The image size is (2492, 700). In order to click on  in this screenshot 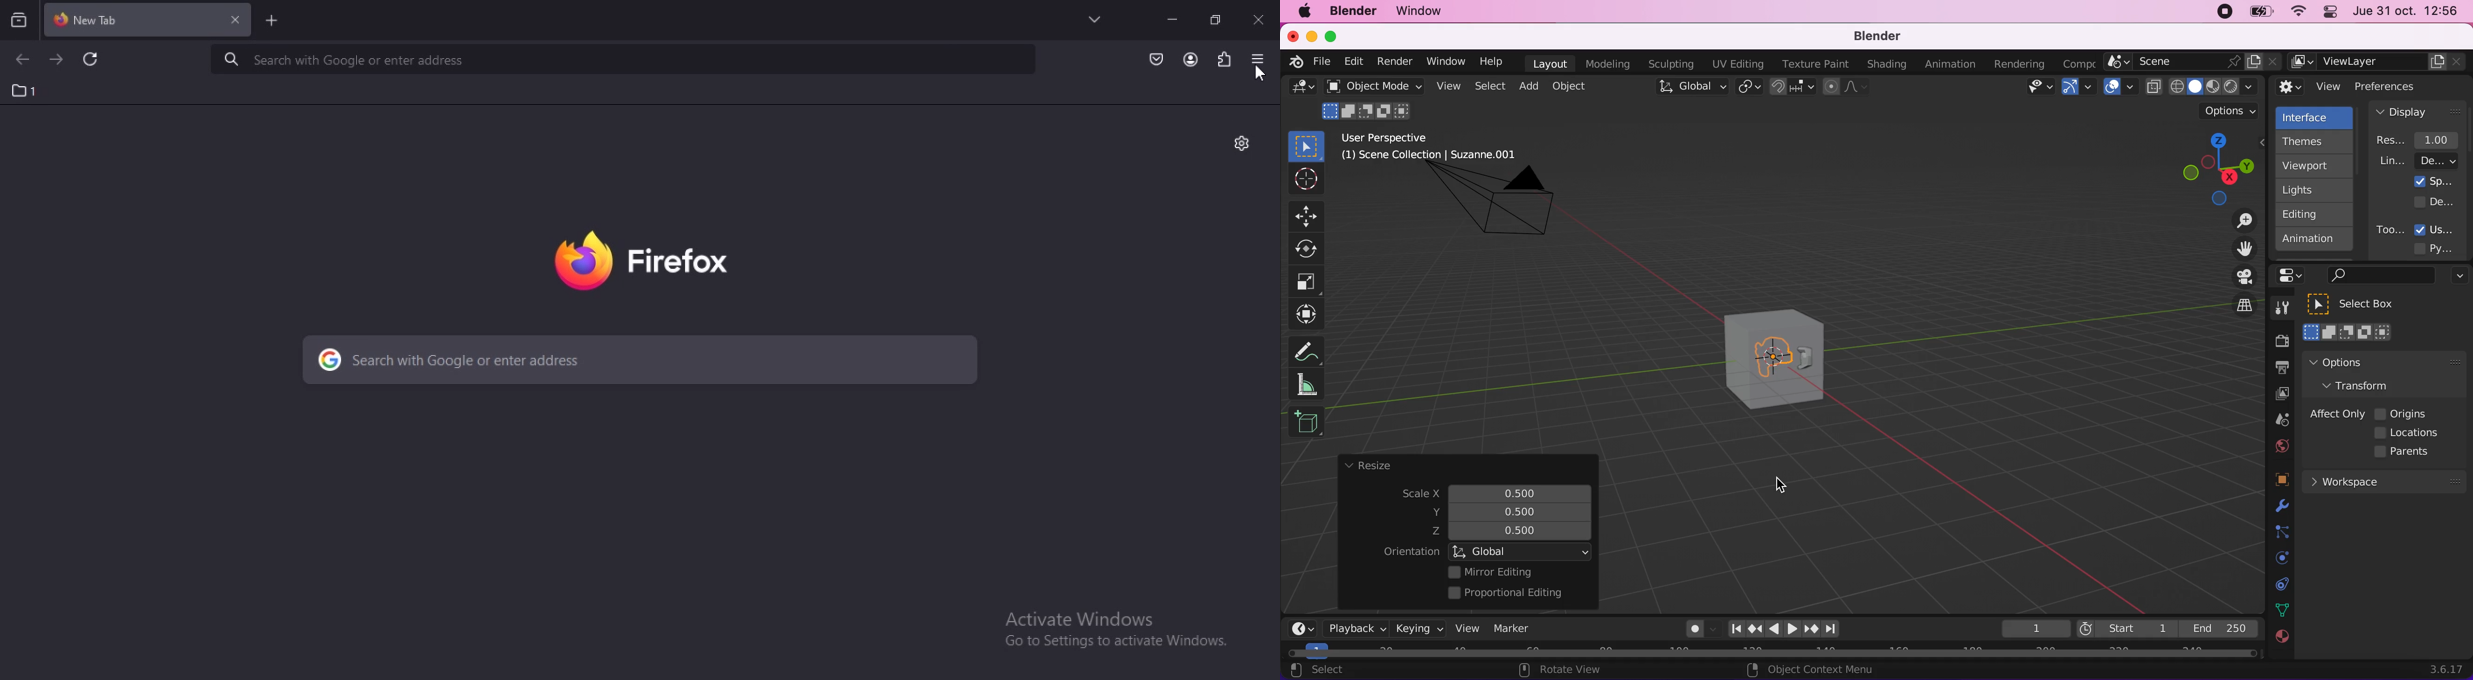, I will do `click(1307, 282)`.